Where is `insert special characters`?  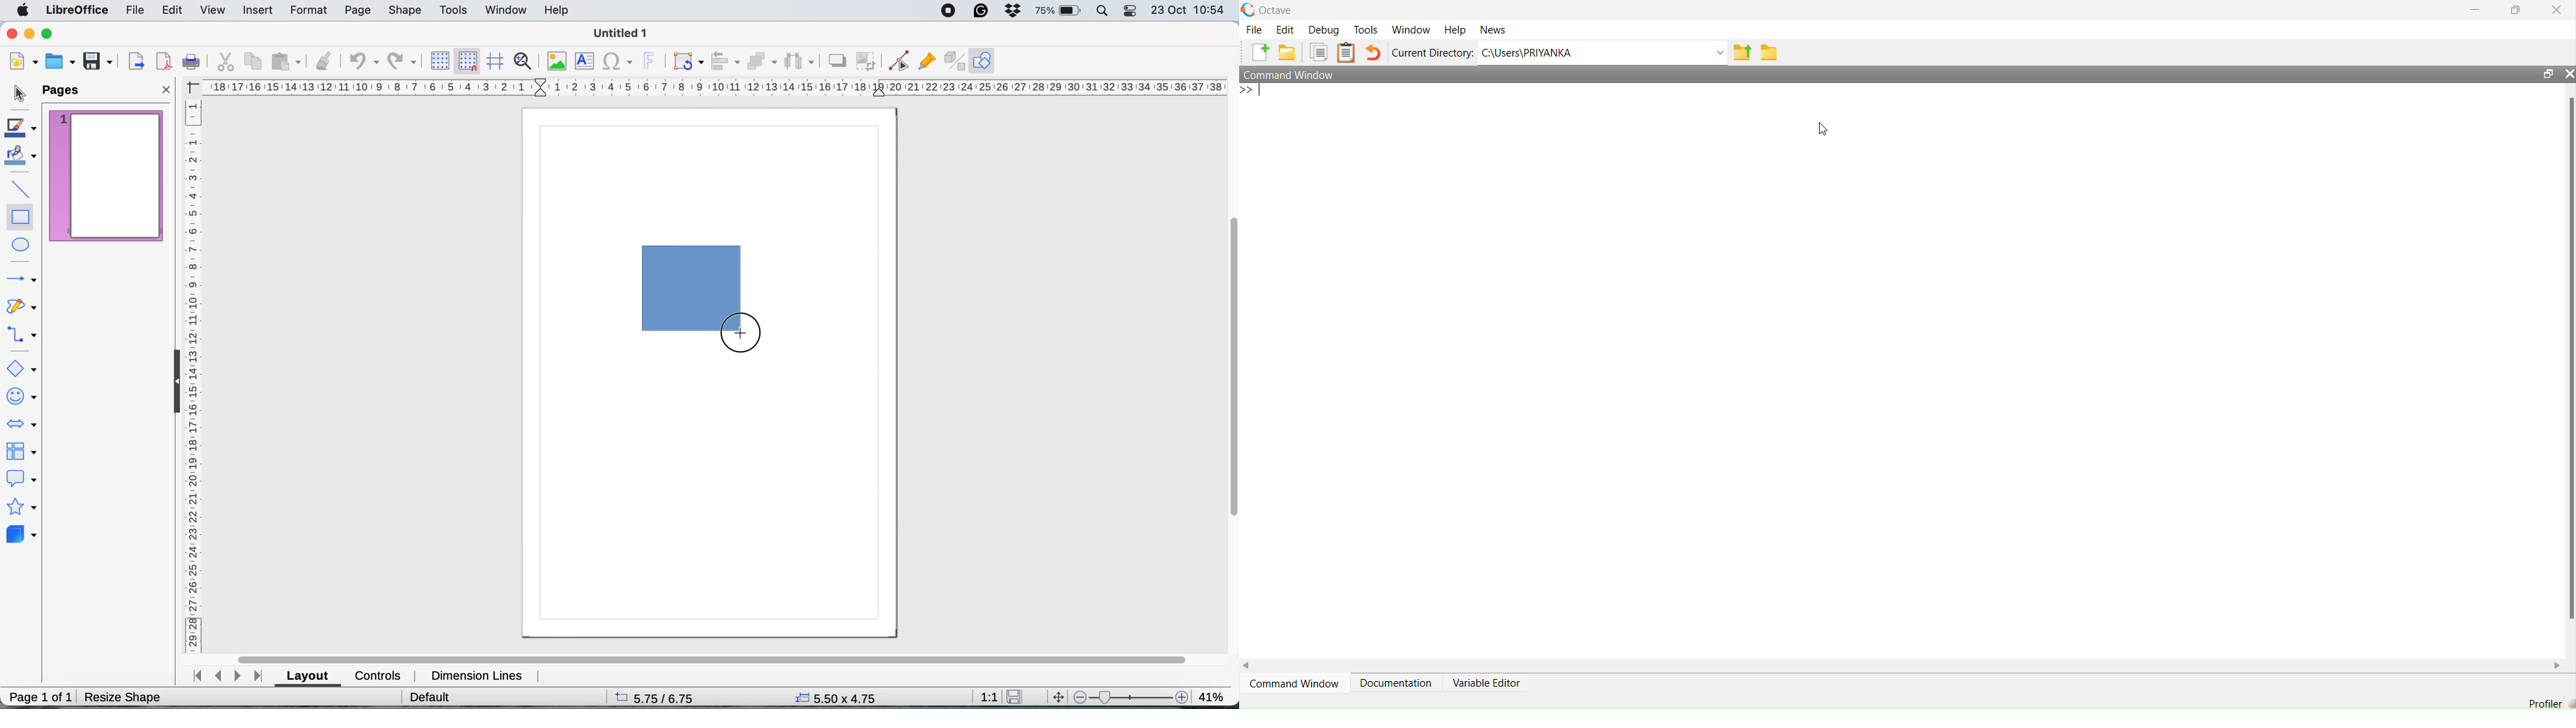 insert special characters is located at coordinates (618, 63).